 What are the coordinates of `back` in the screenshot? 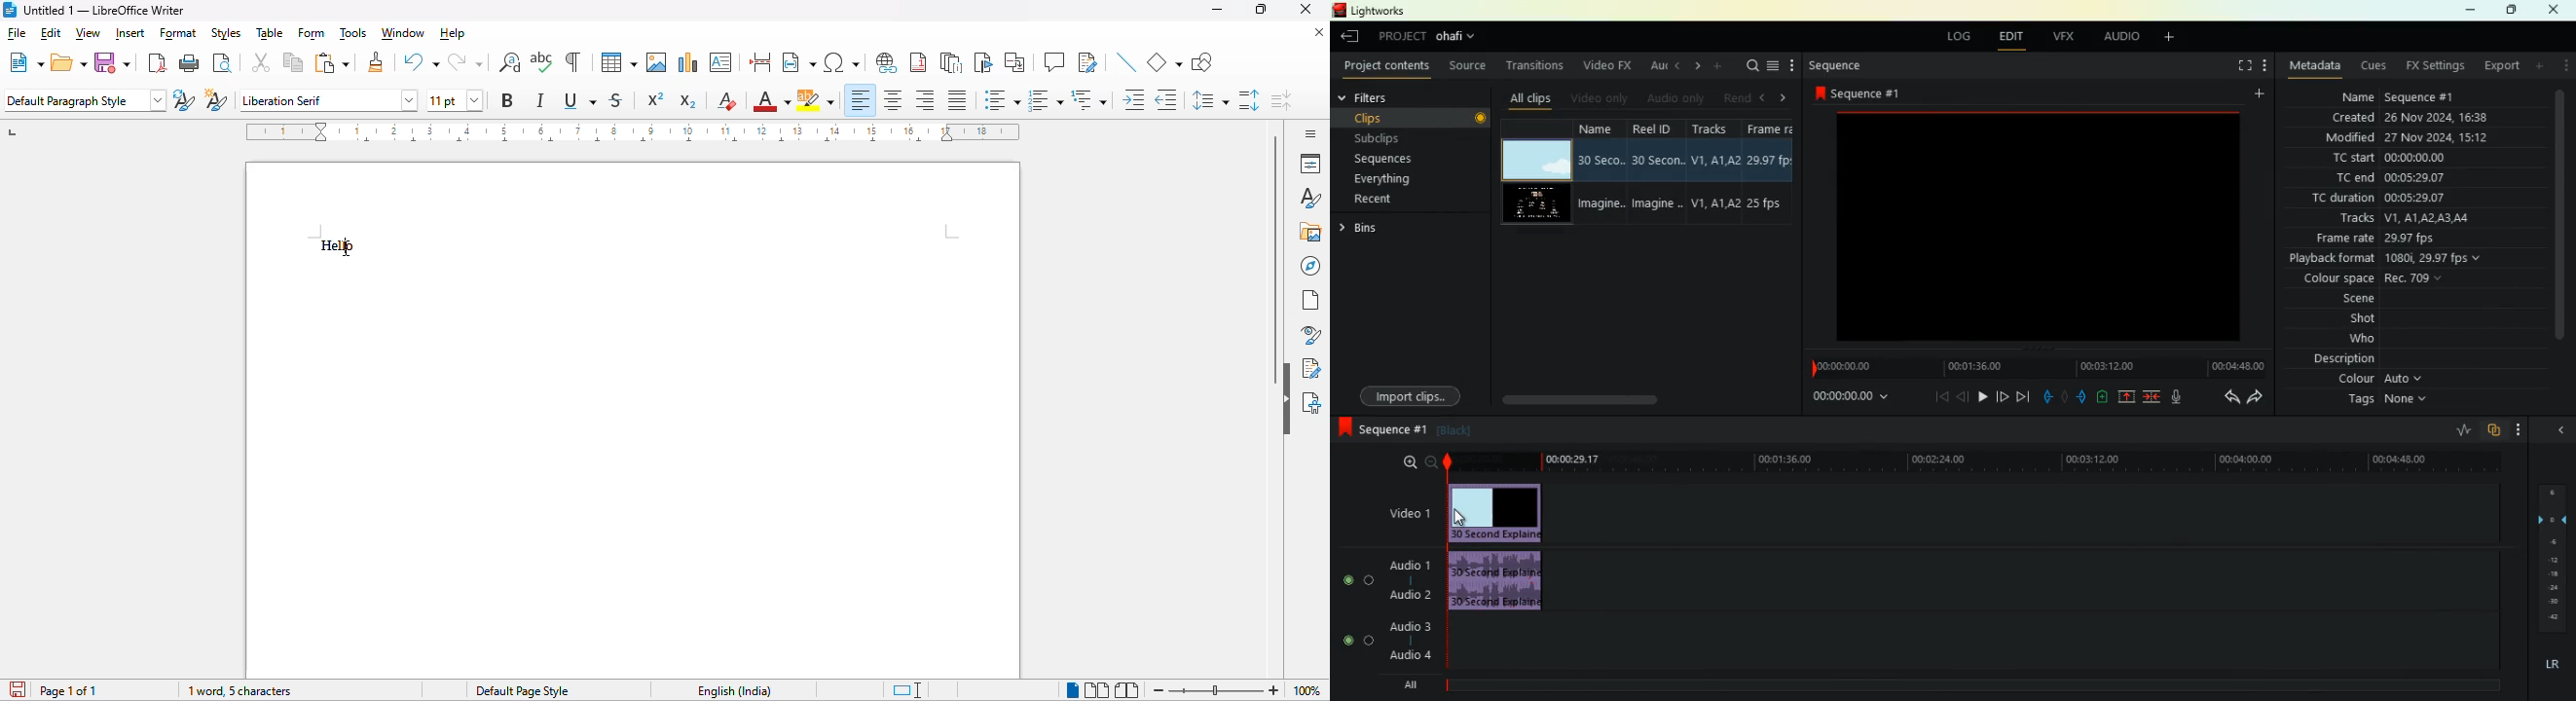 It's located at (1963, 396).